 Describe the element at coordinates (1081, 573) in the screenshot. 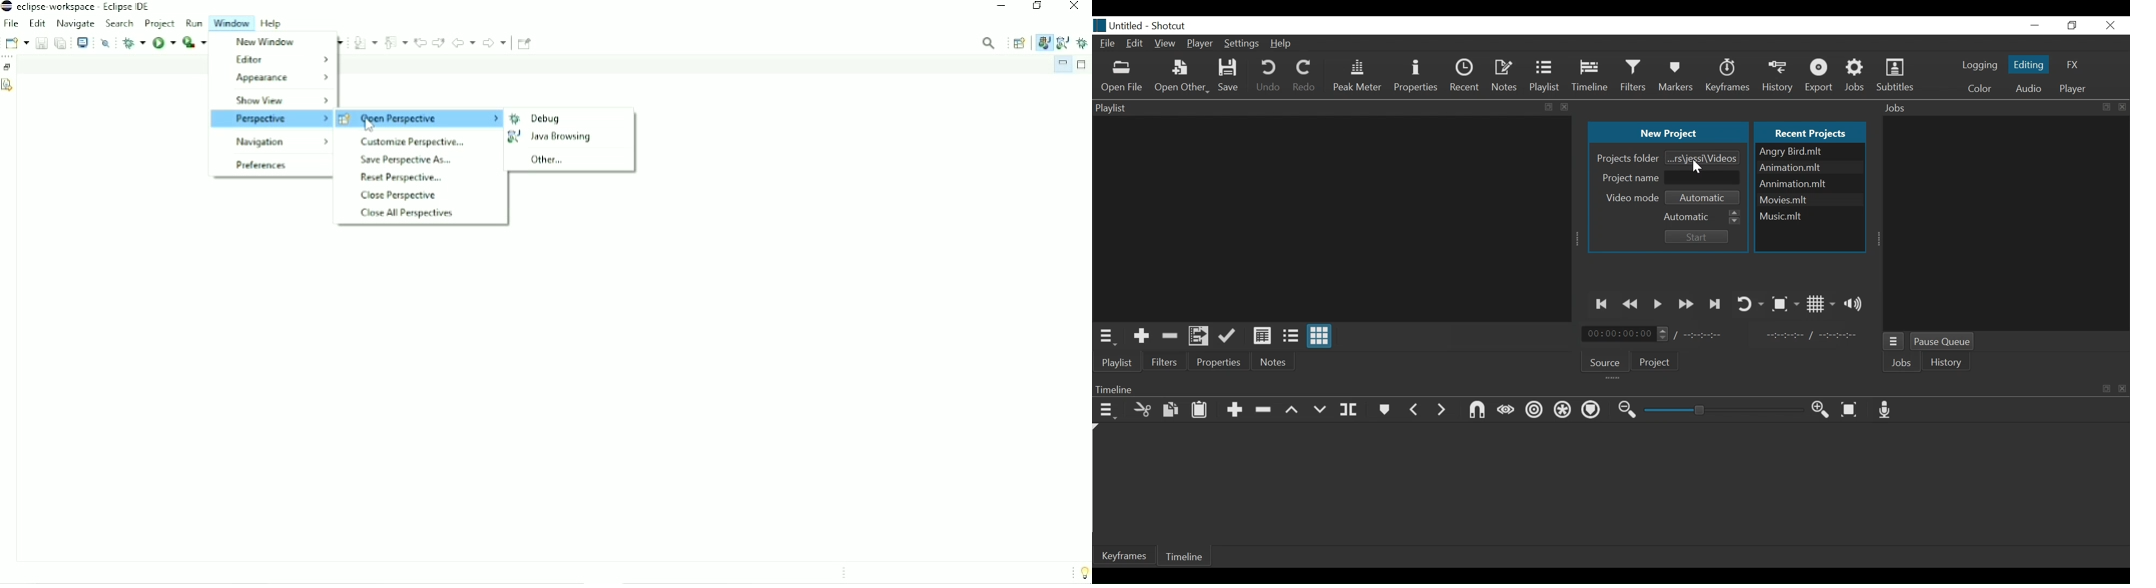

I see `Tip` at that location.